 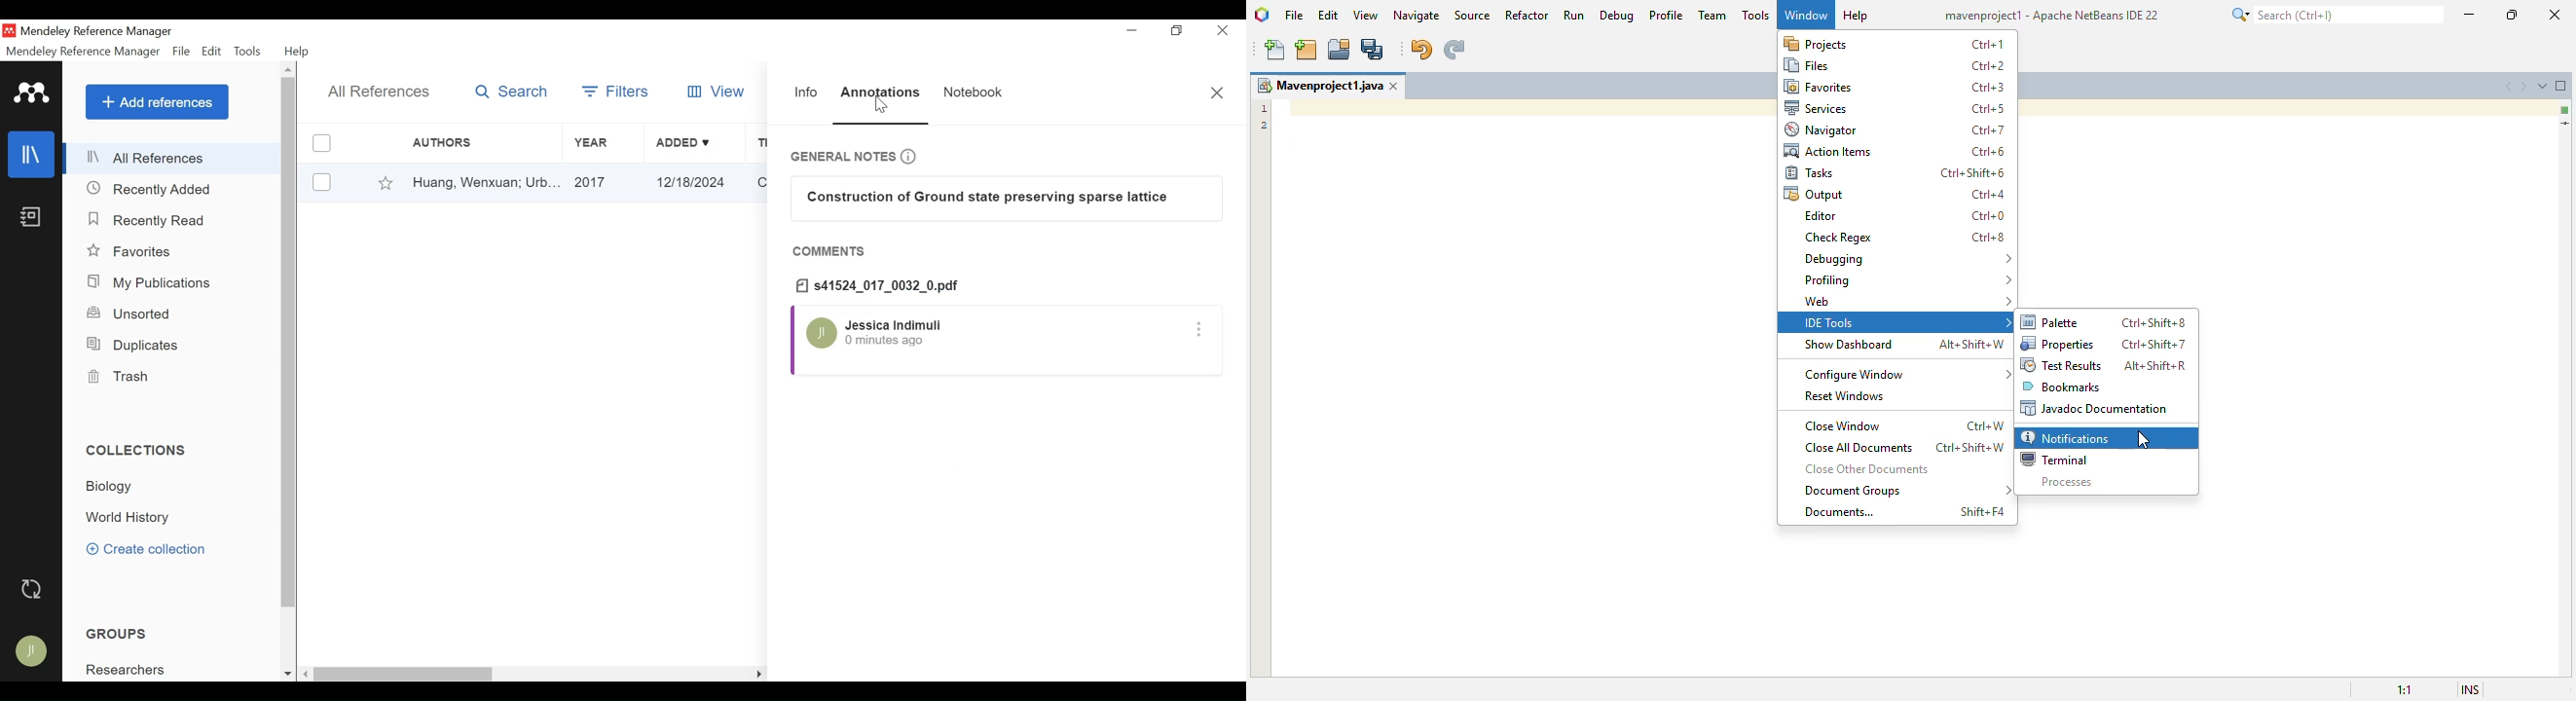 What do you see at coordinates (1276, 51) in the screenshot?
I see `new file` at bounding box center [1276, 51].